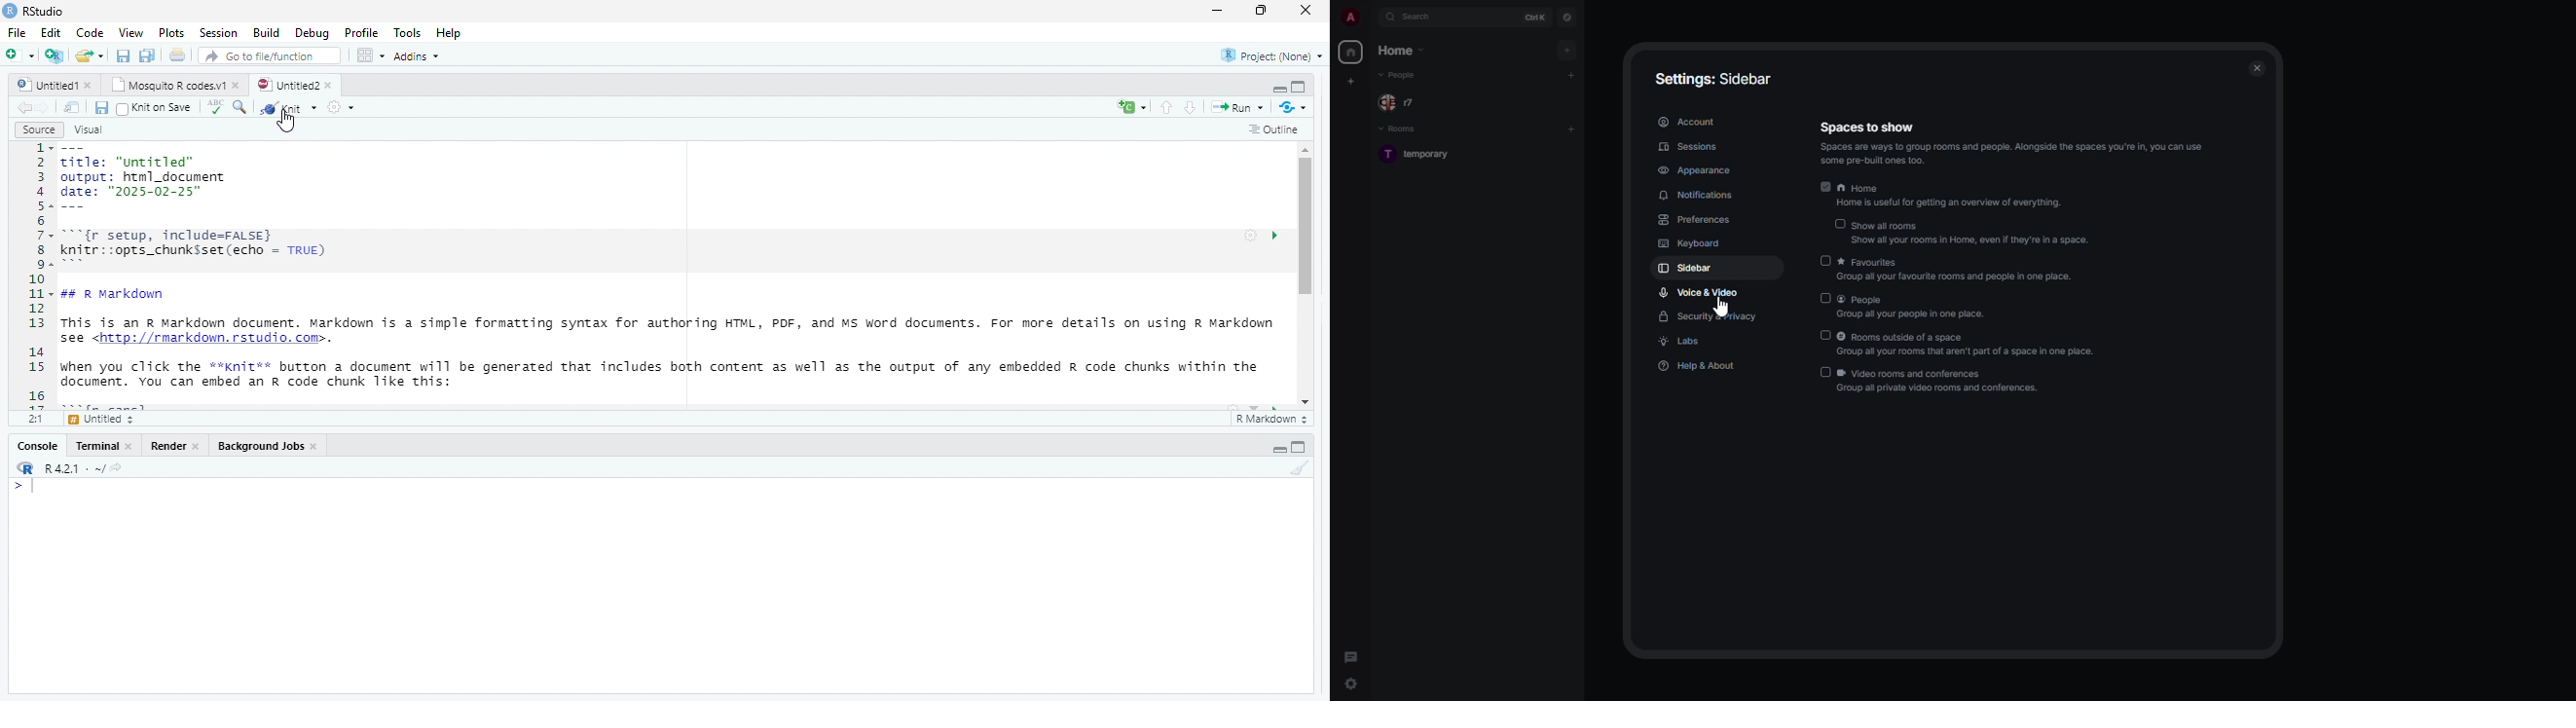  What do you see at coordinates (1275, 130) in the screenshot?
I see `Outline` at bounding box center [1275, 130].